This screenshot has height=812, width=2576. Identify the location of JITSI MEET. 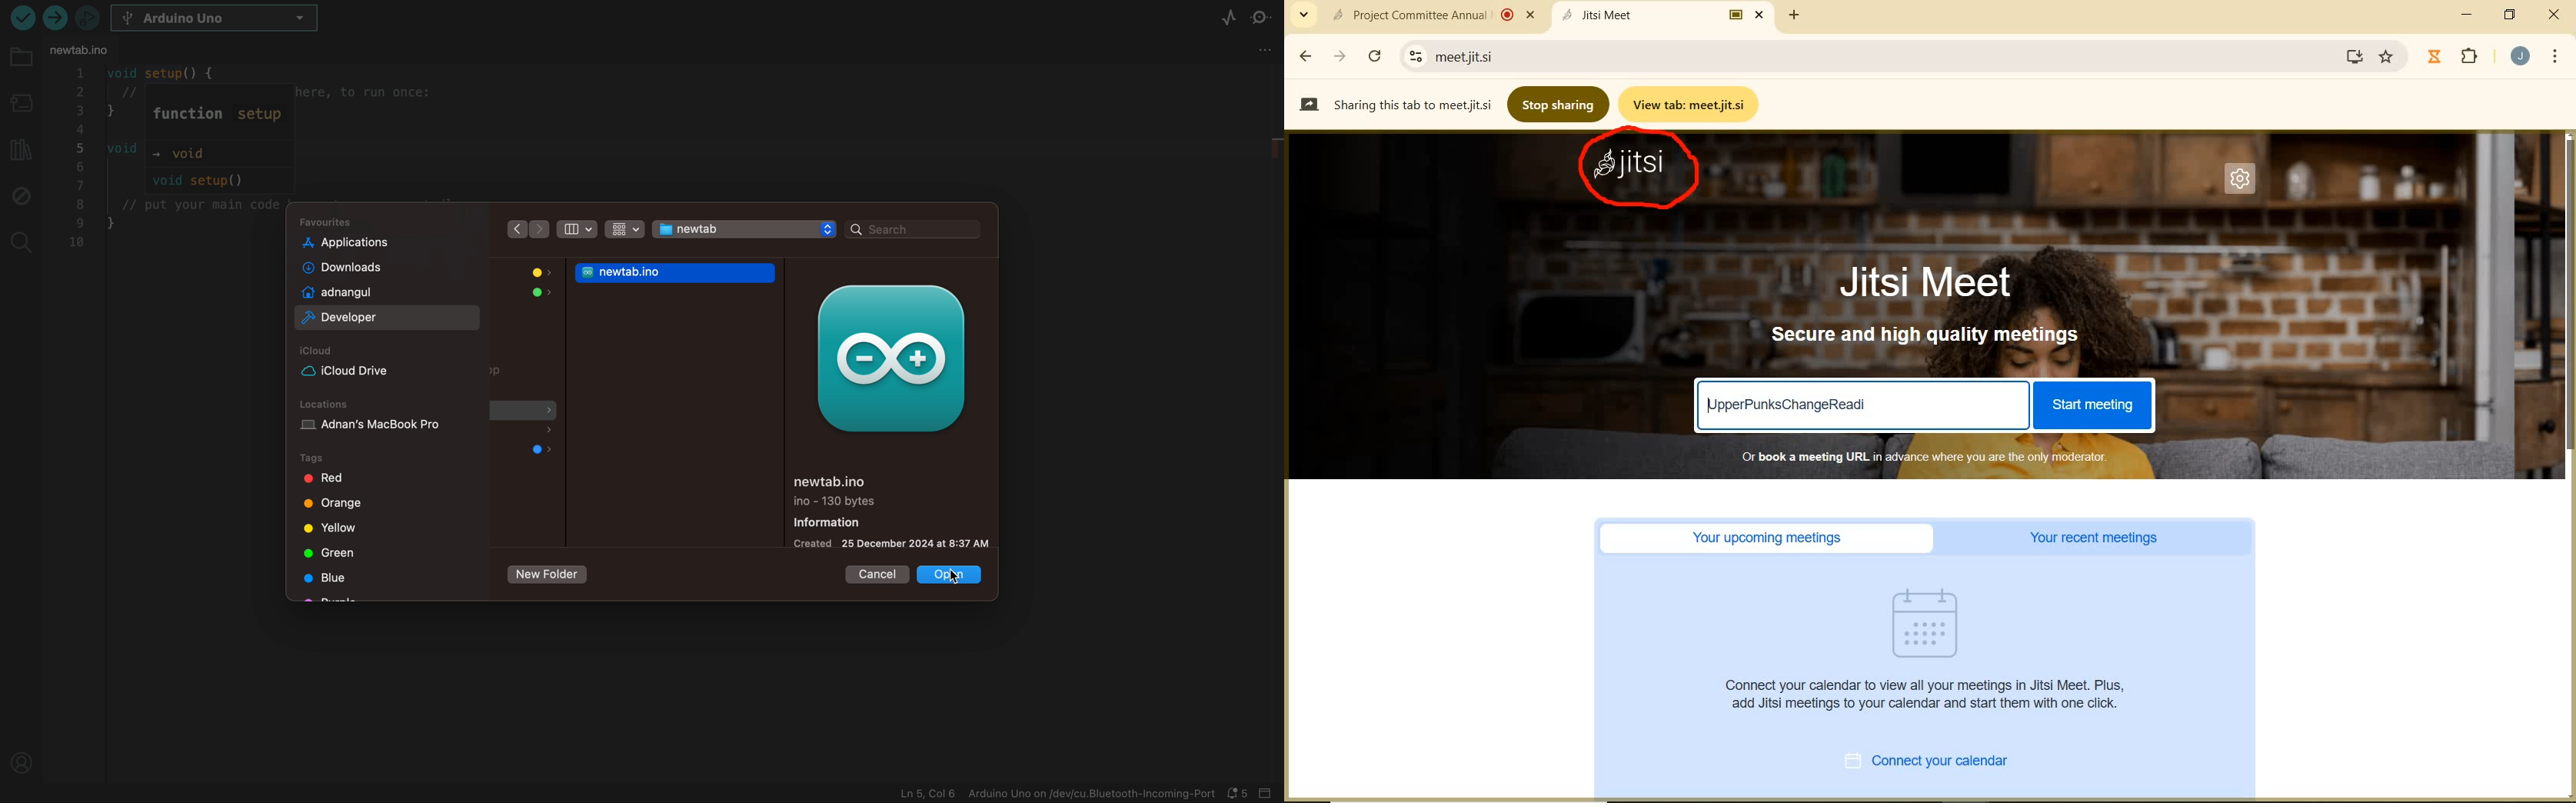
(1939, 281).